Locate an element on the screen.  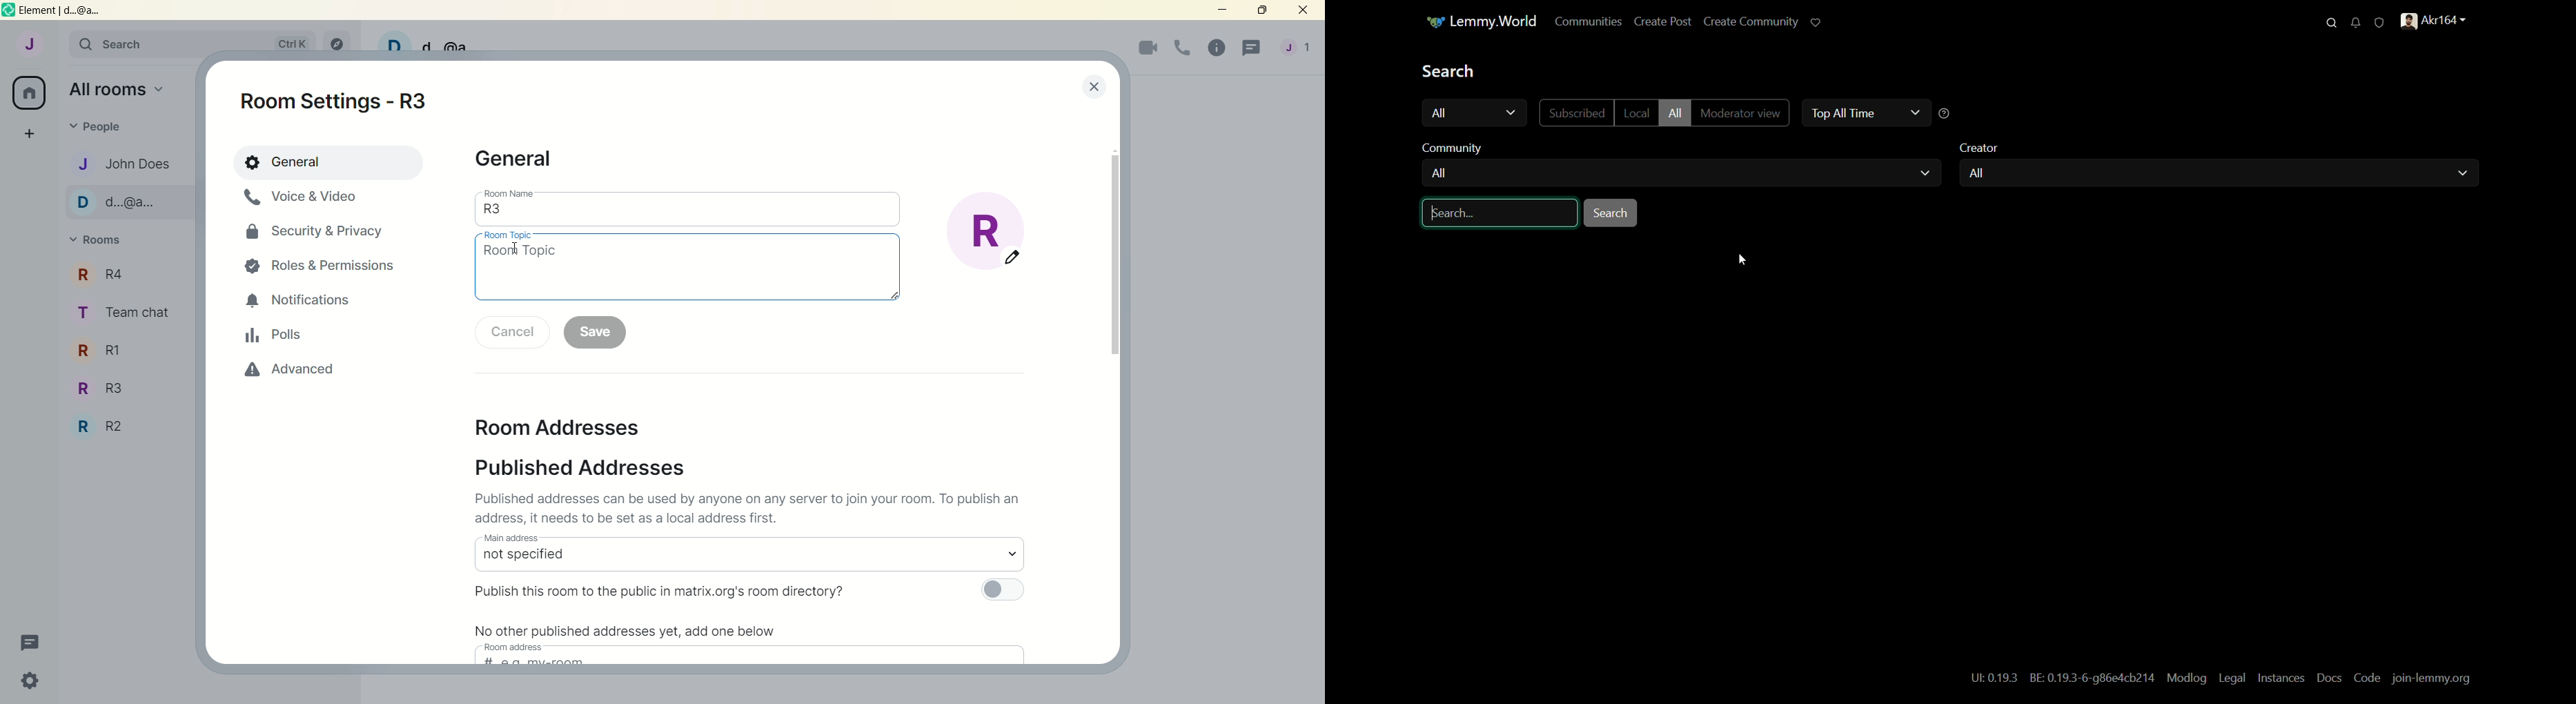
Published addresses can be used by anyone on any server to join your room. To publish an address it needs to be set as a local address first is located at coordinates (754, 508).